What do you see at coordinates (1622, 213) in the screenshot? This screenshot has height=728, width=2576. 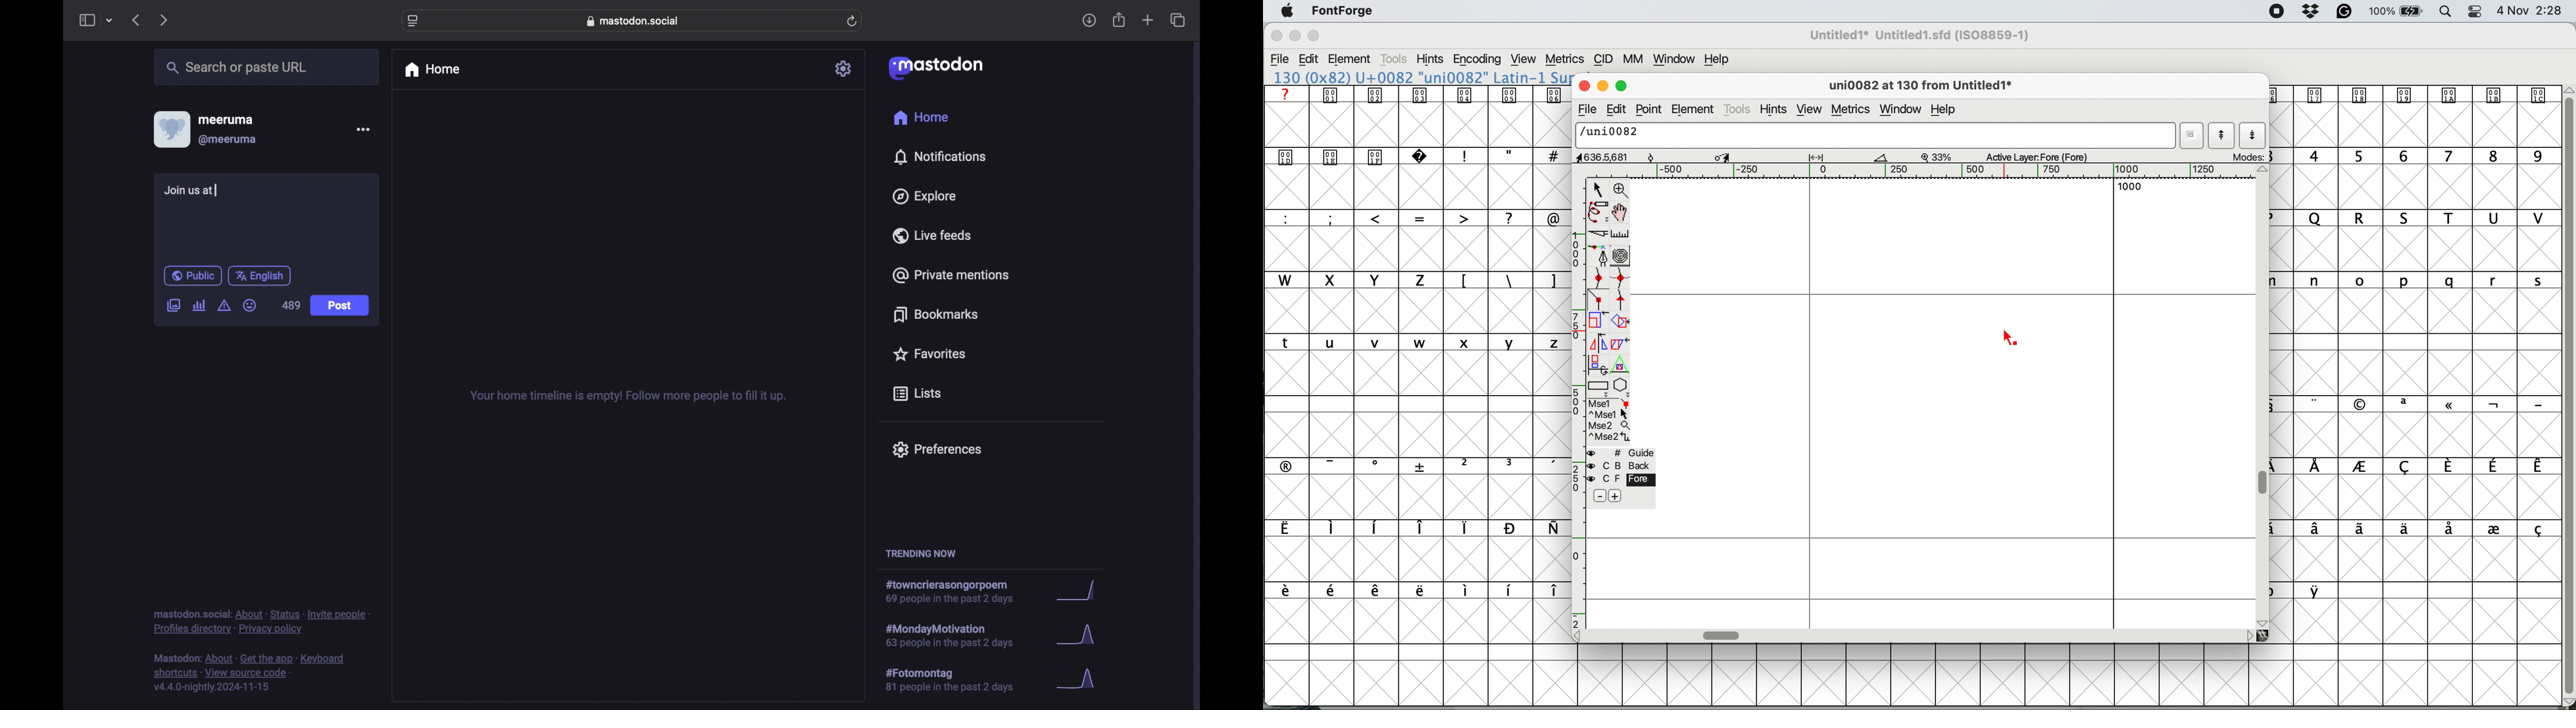 I see `scroll by hand` at bounding box center [1622, 213].